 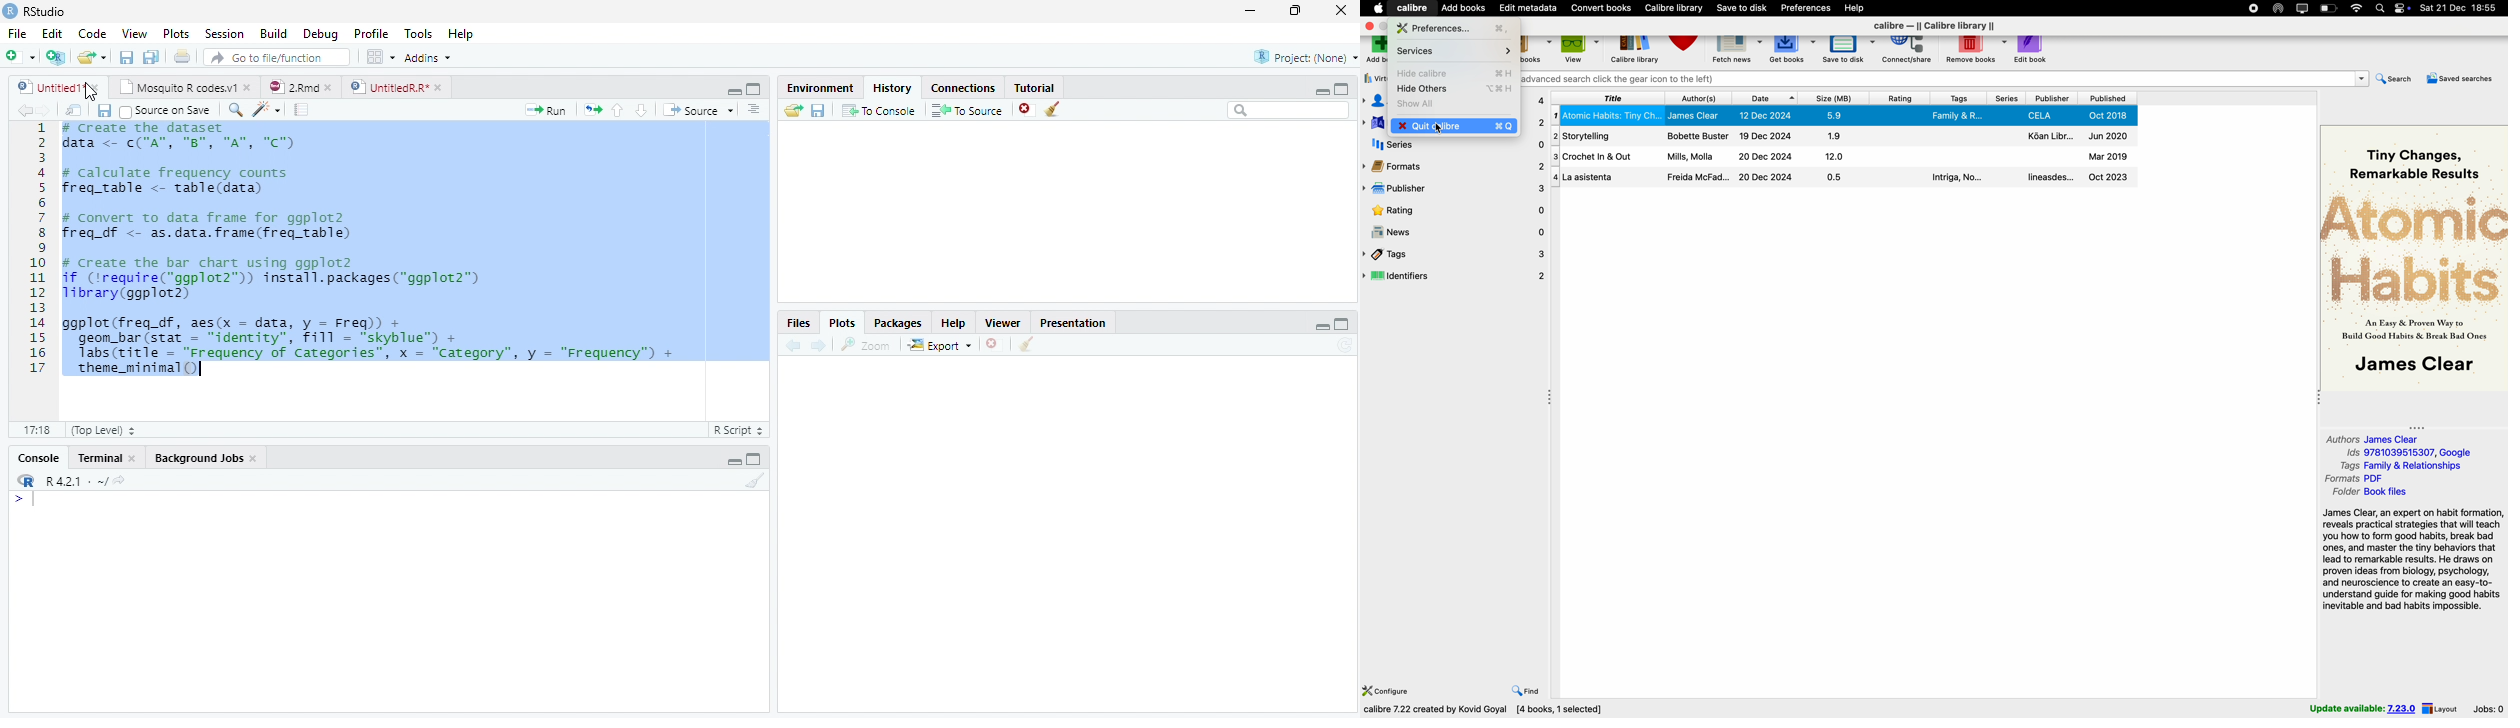 I want to click on Show in new window, so click(x=74, y=110).